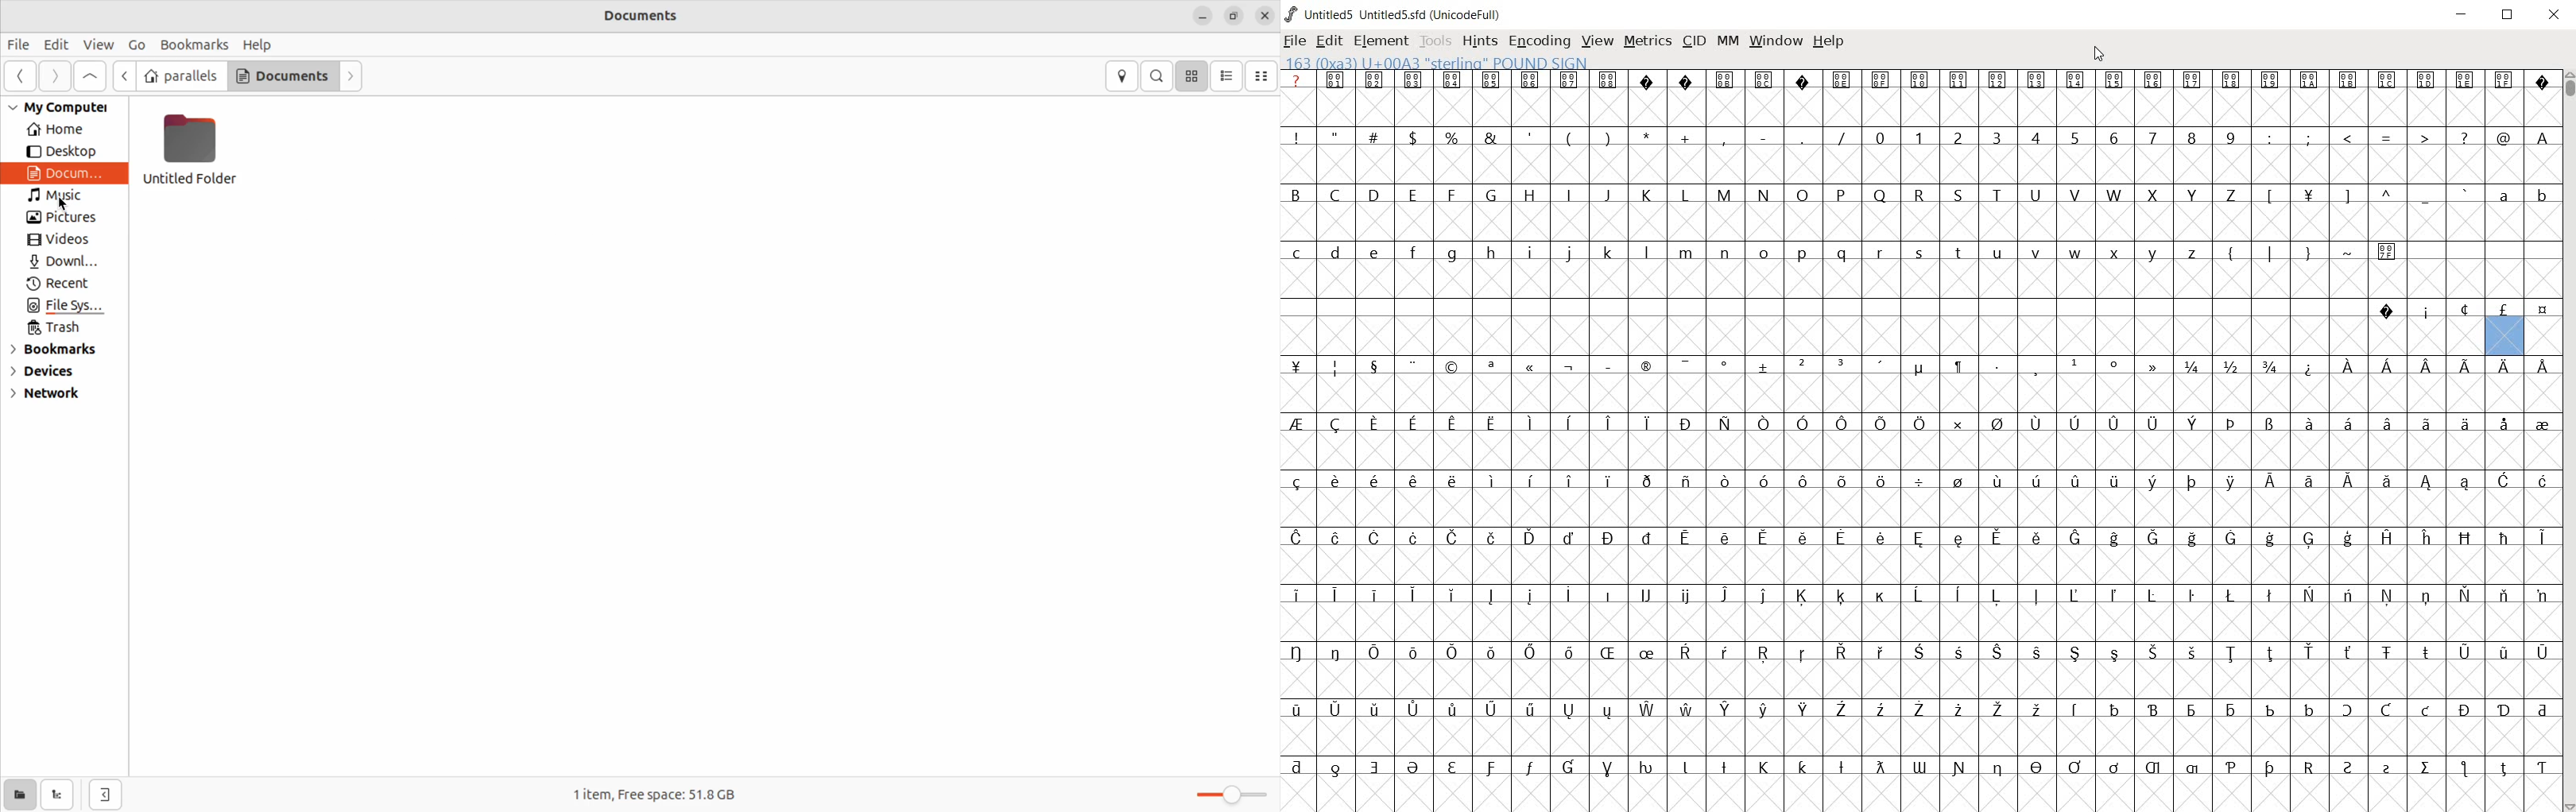 This screenshot has width=2576, height=812. I want to click on Symbol, so click(1800, 539).